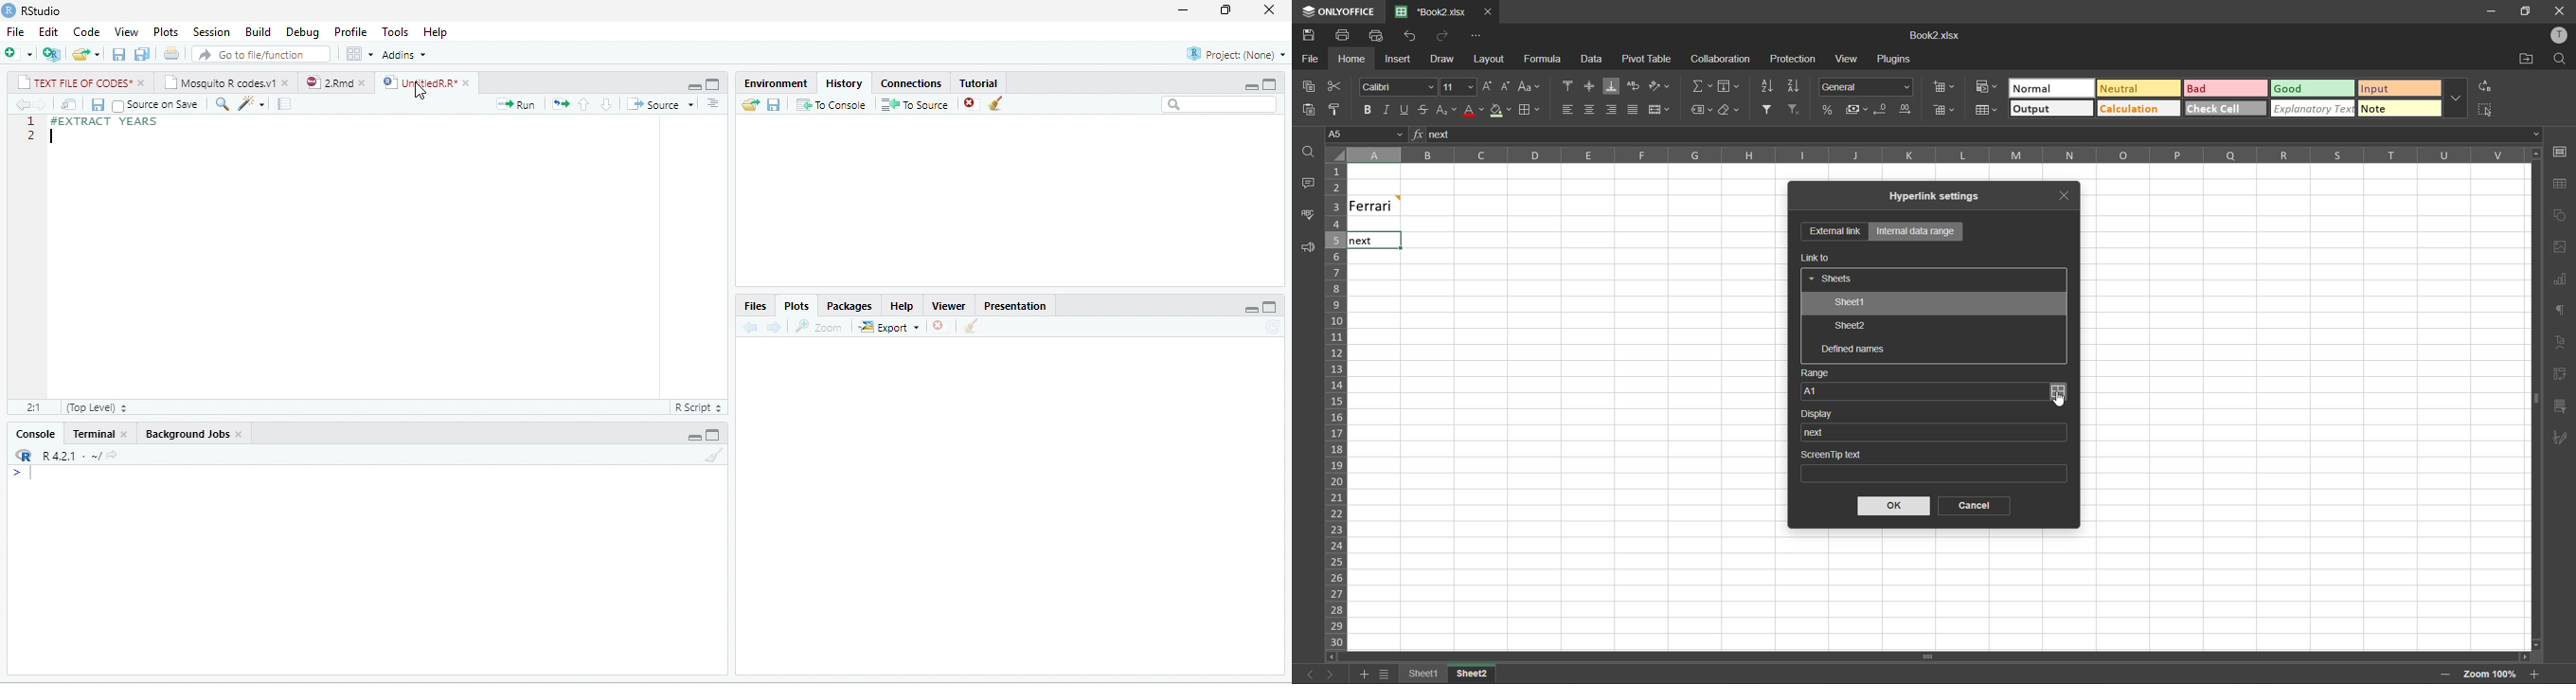  Describe the element at coordinates (2445, 678) in the screenshot. I see `zoom out` at that location.